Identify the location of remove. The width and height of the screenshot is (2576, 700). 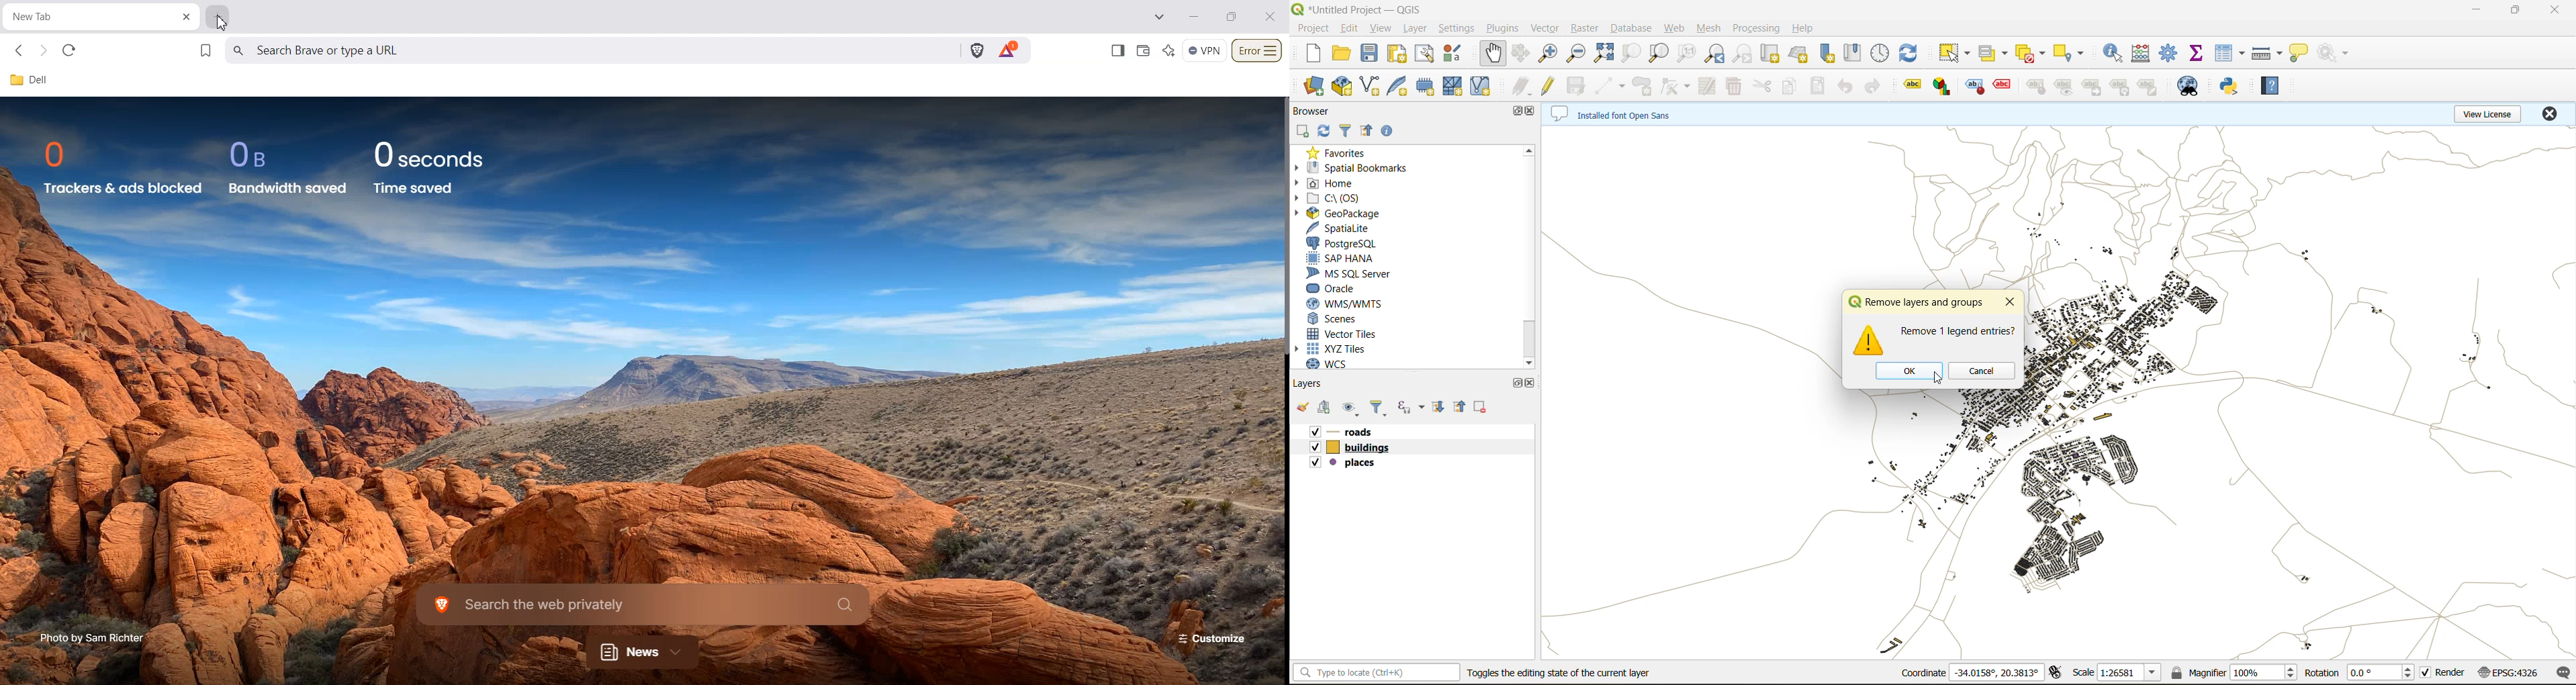
(1480, 408).